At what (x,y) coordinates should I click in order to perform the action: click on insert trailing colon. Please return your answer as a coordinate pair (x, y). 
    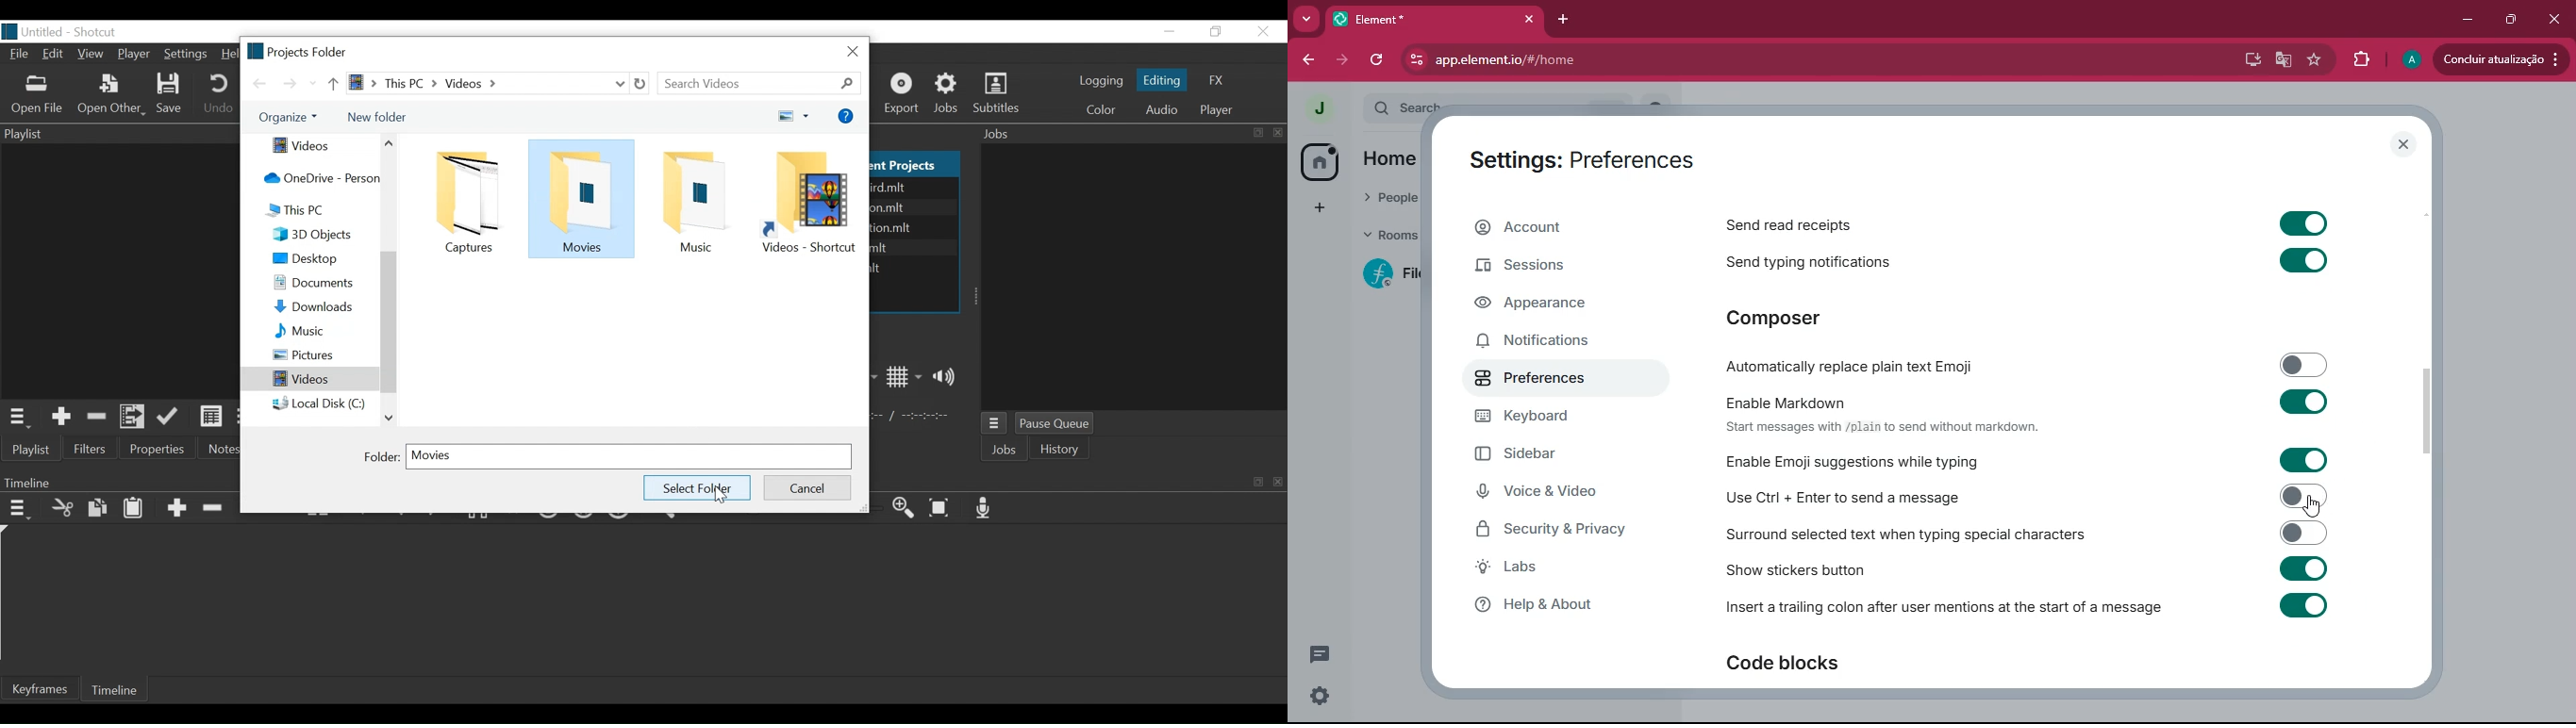
    Looking at the image, I should click on (1942, 609).